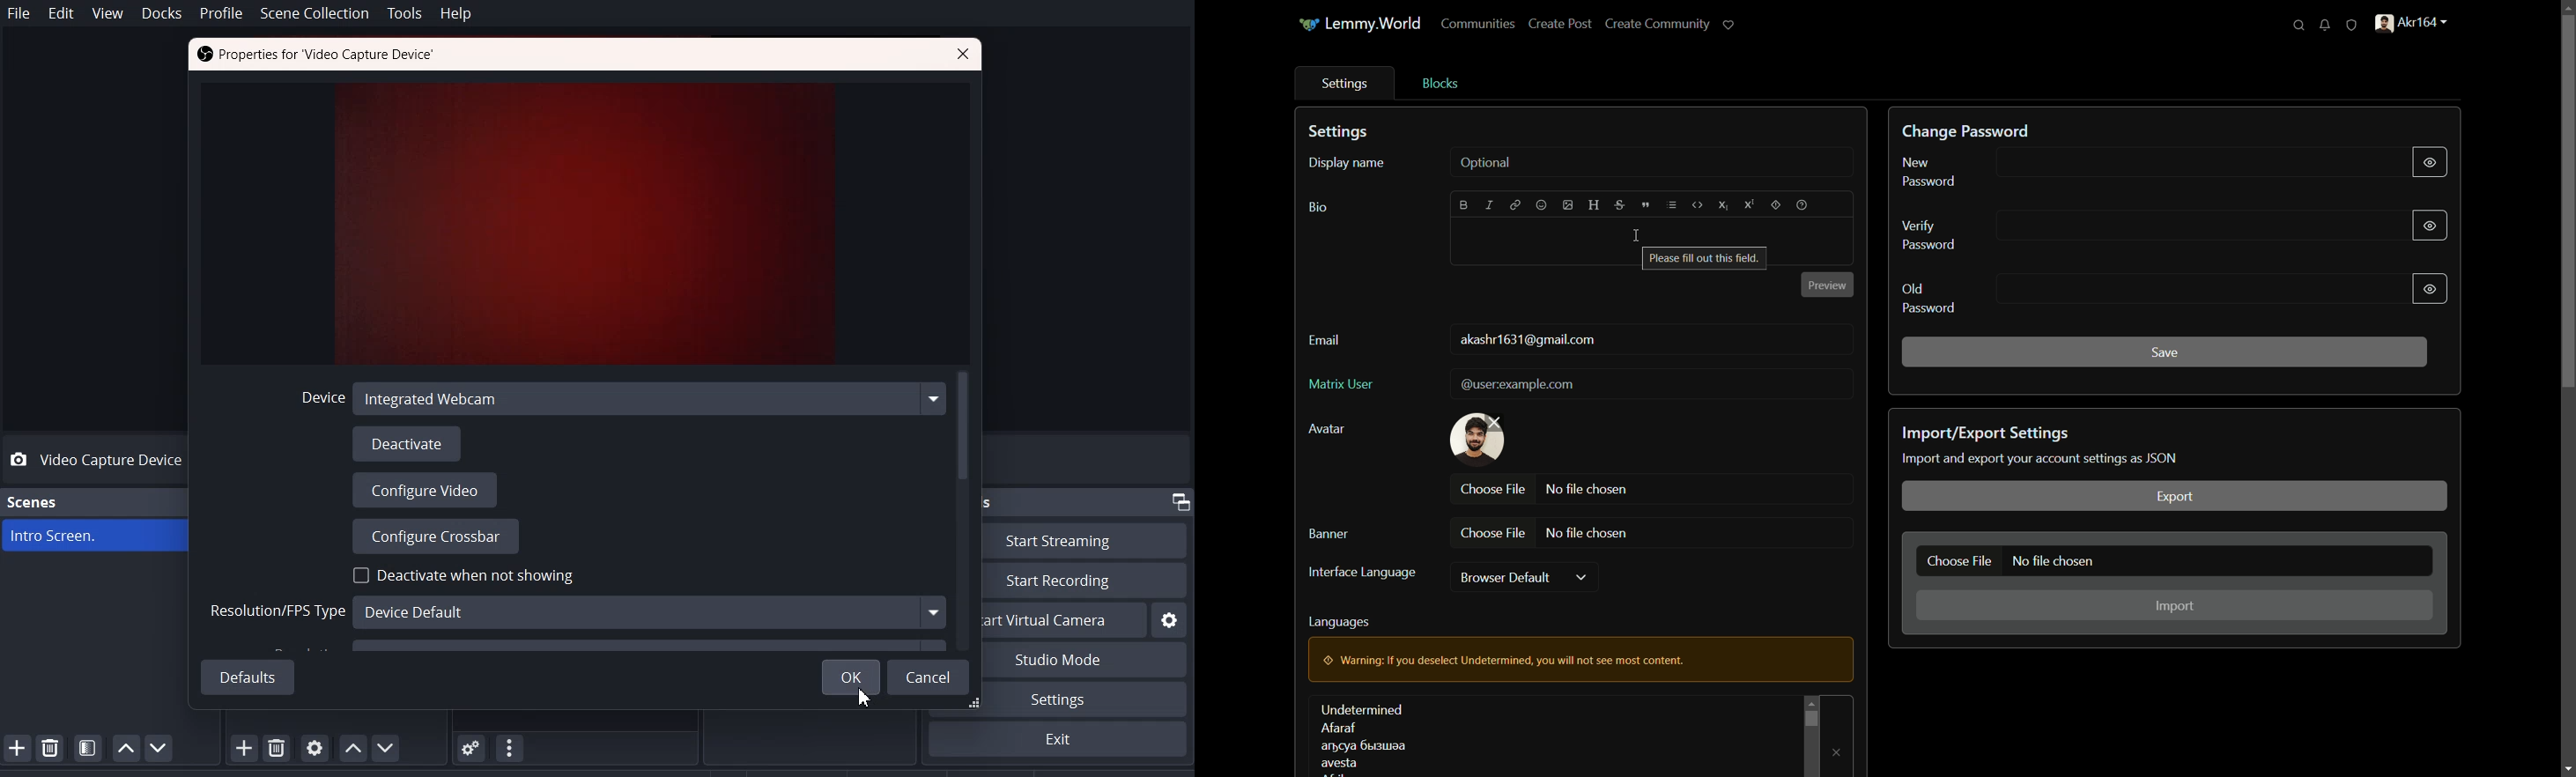  Describe the element at coordinates (2203, 226) in the screenshot. I see `verify password input line` at that location.